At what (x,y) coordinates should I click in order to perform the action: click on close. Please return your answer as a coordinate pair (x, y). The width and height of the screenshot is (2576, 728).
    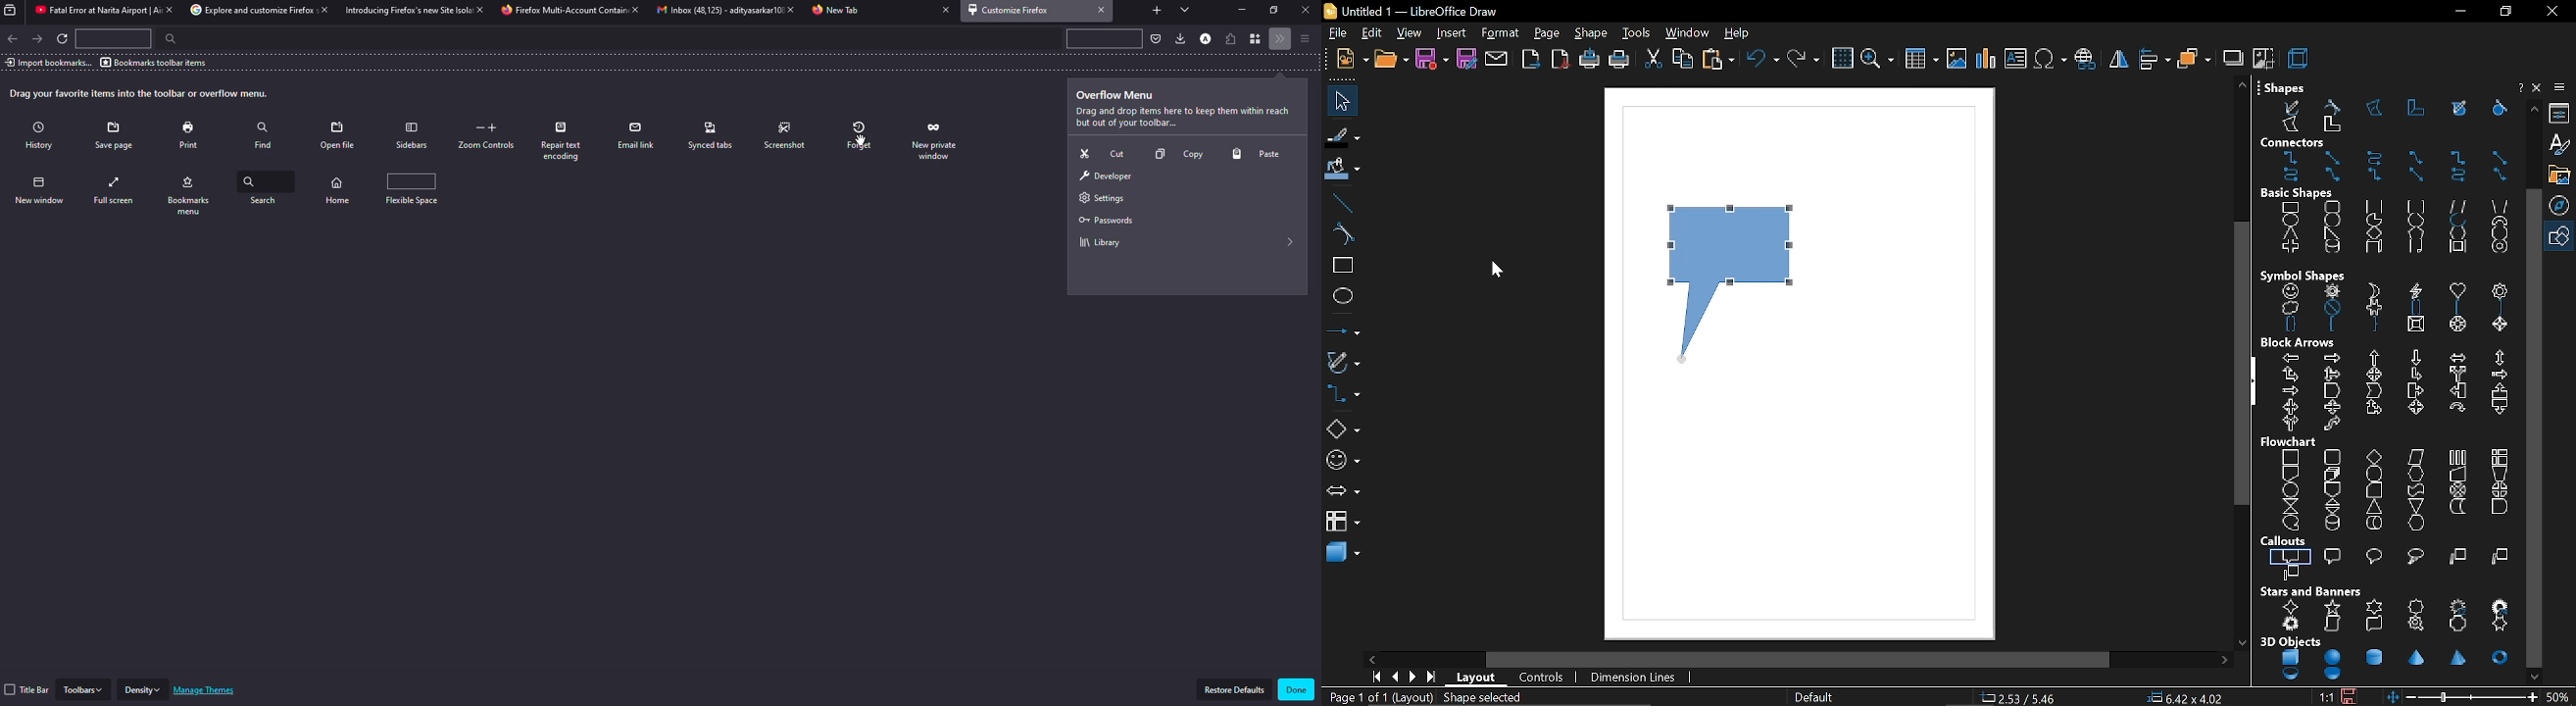
    Looking at the image, I should click on (942, 10).